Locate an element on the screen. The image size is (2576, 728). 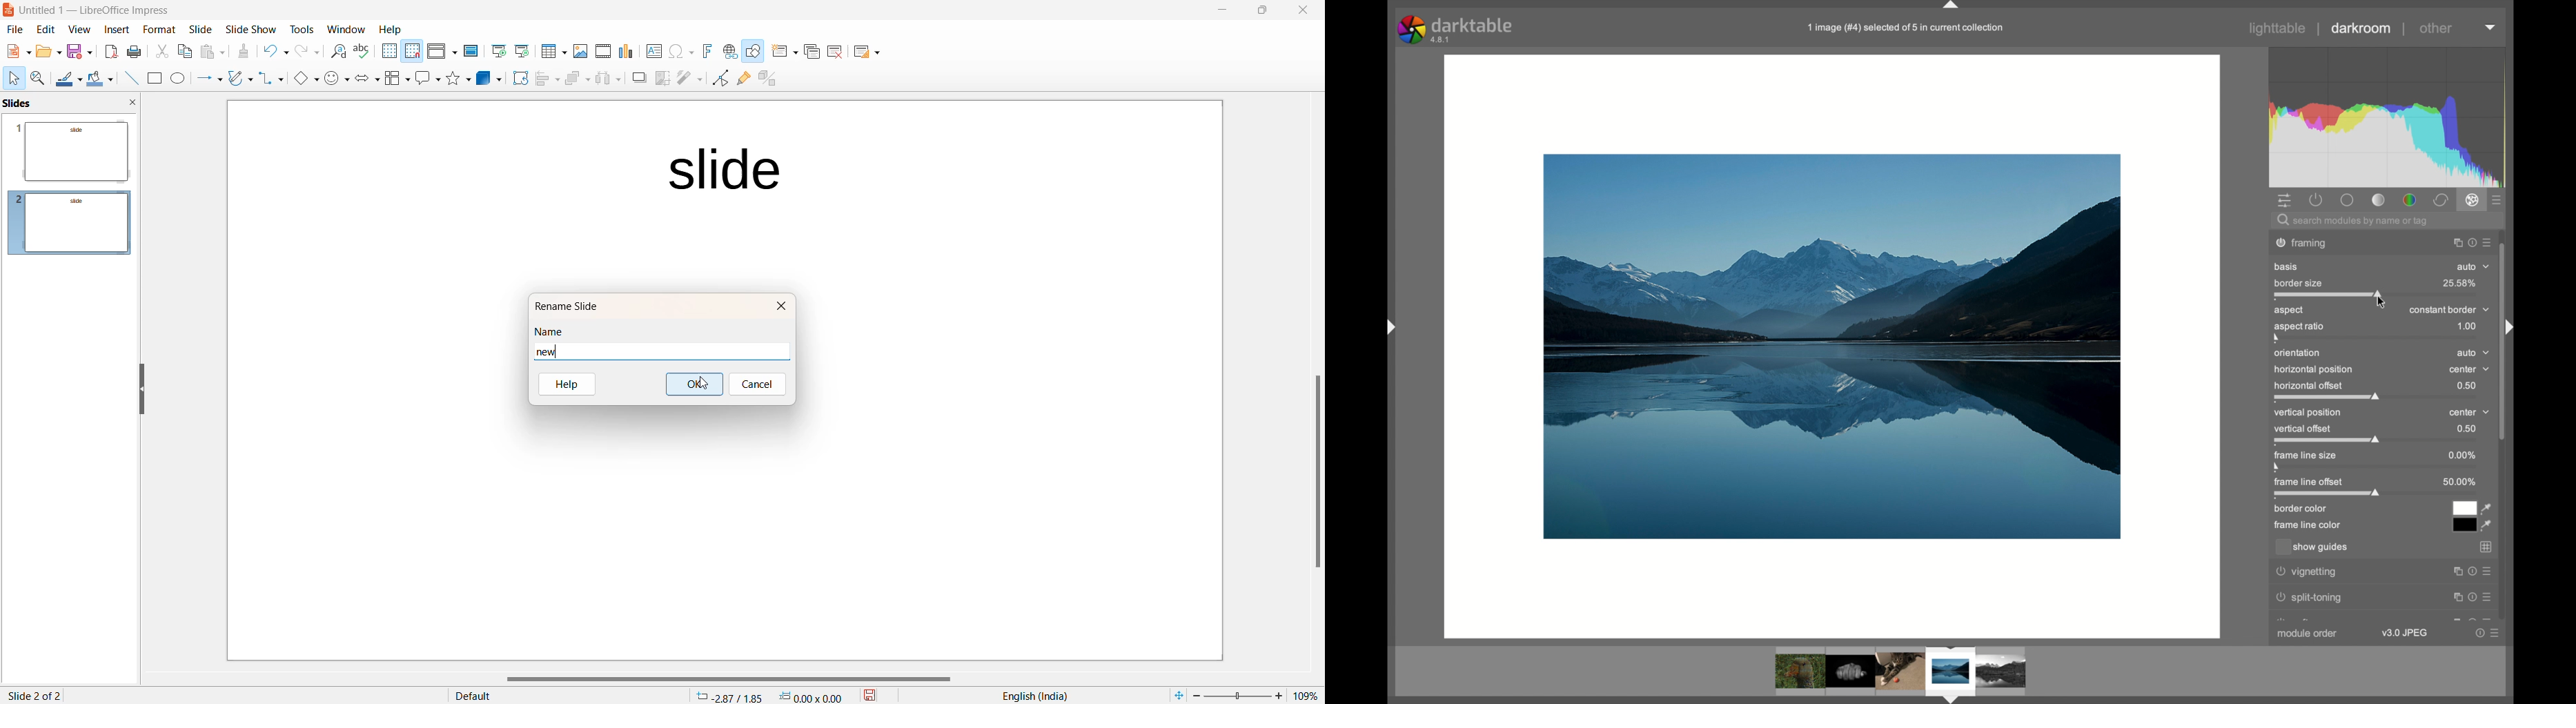
Block arrows is located at coordinates (365, 80).